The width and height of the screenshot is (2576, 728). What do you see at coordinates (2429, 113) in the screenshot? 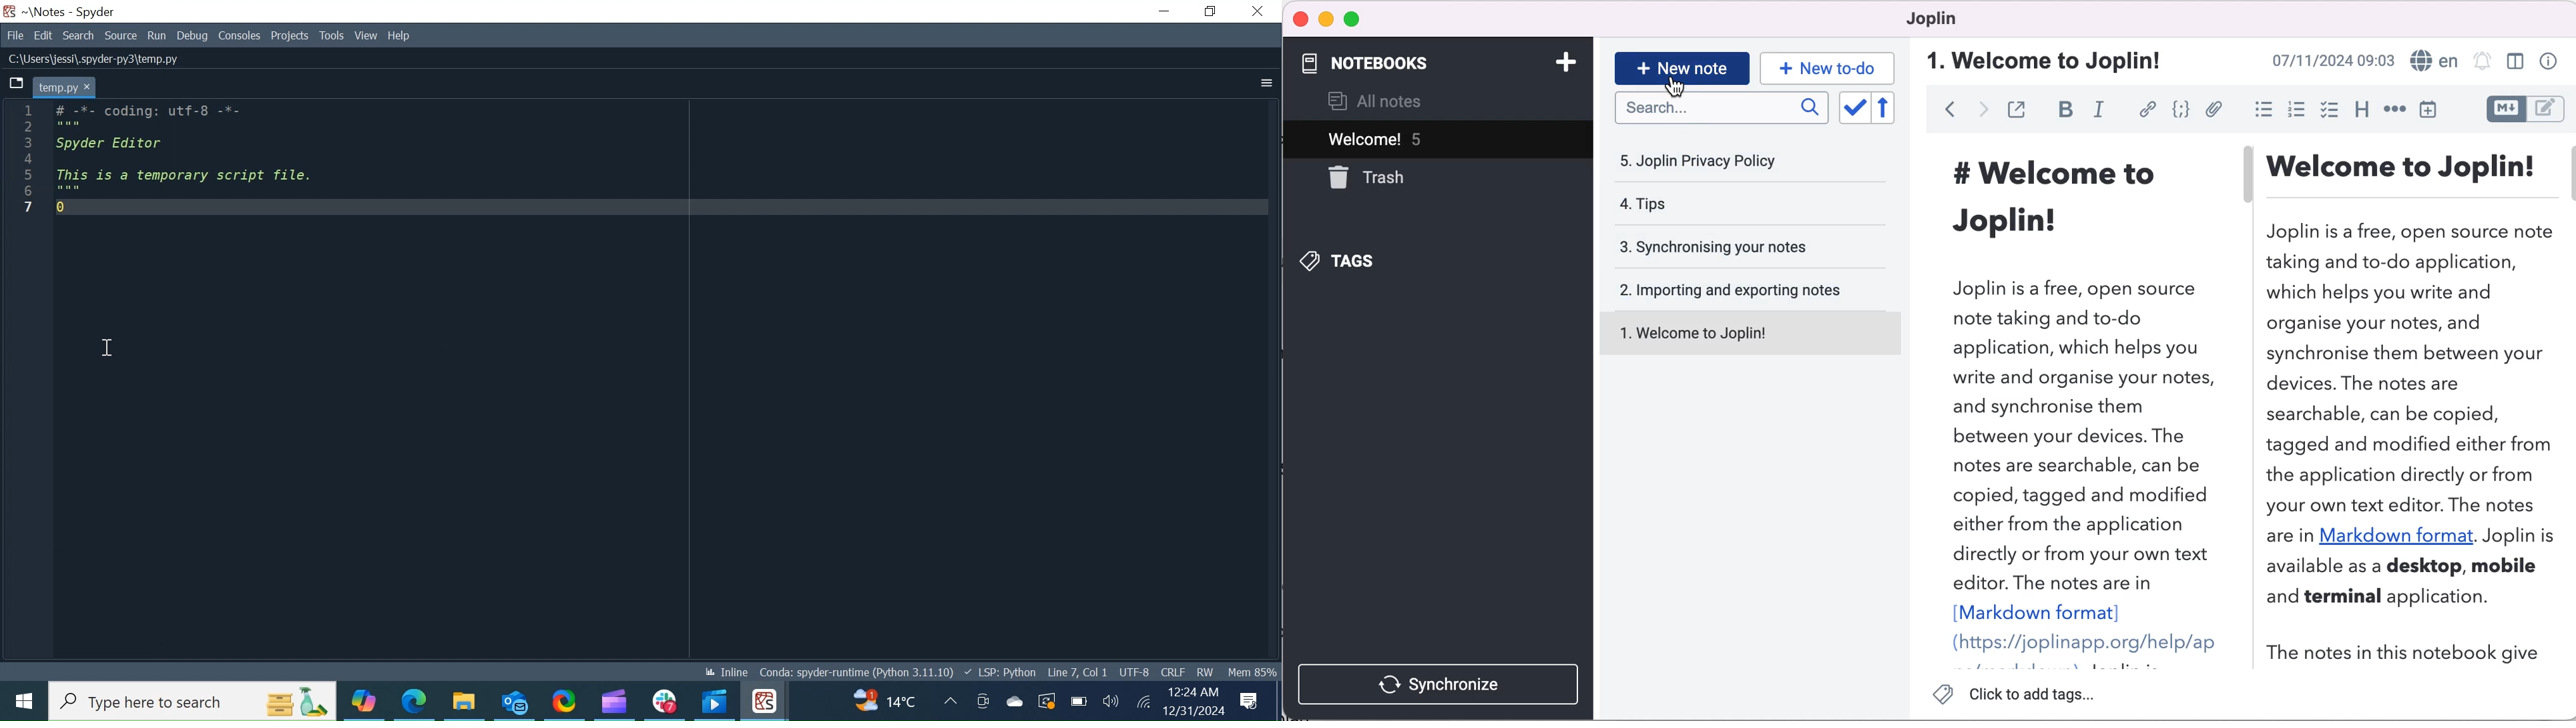
I see `insert time` at bounding box center [2429, 113].